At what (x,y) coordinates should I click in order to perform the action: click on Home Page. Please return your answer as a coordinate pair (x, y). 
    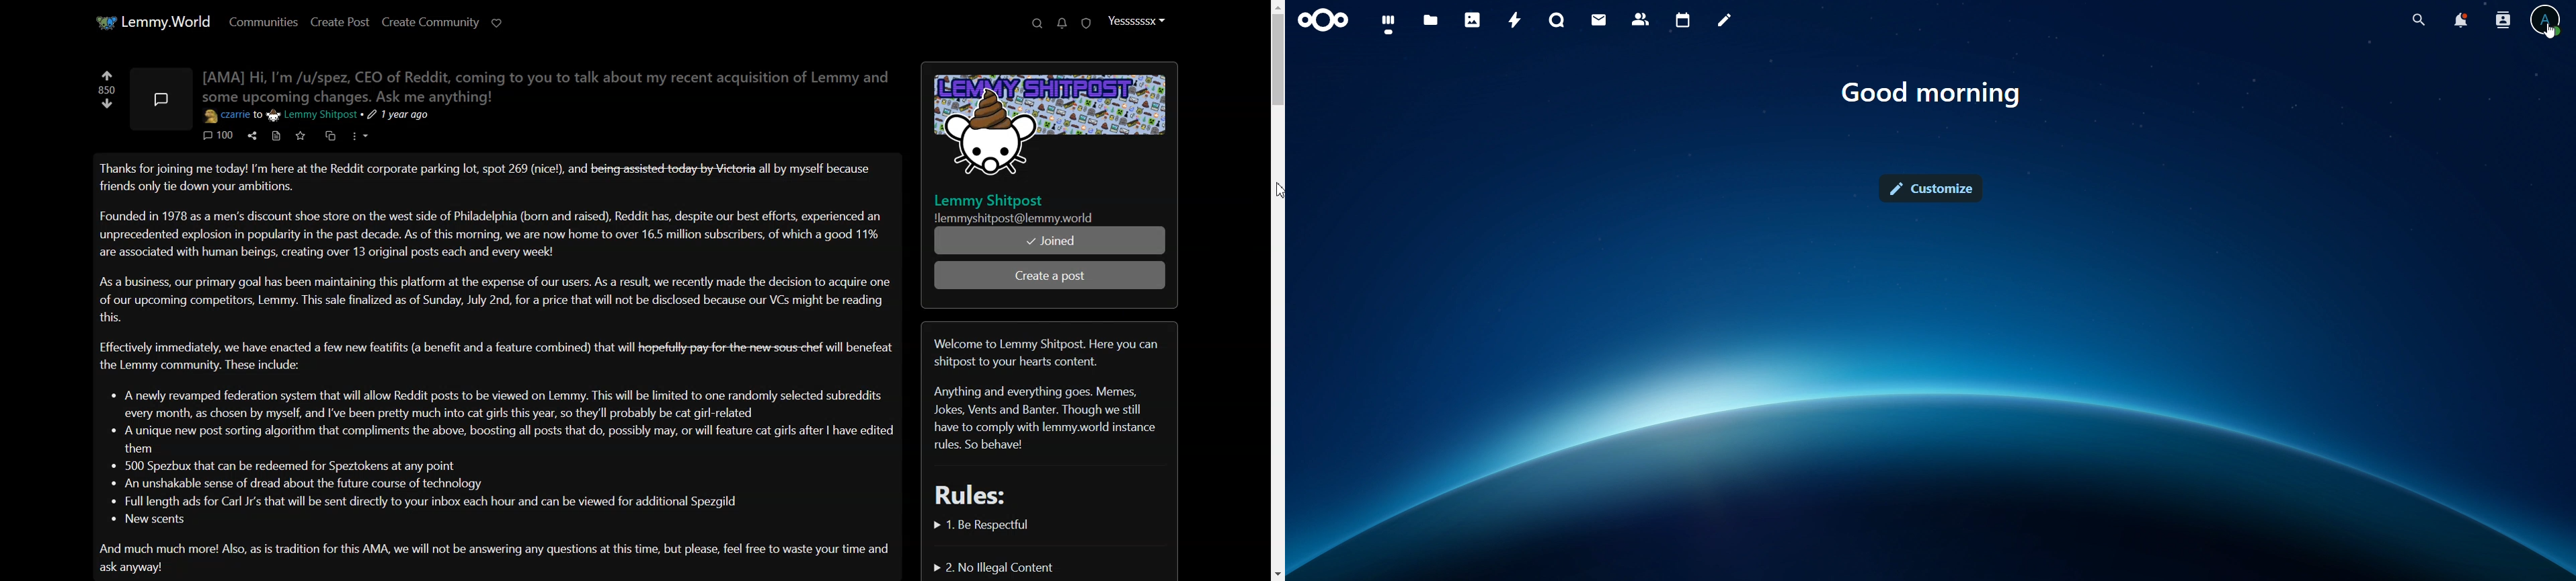
    Looking at the image, I should click on (151, 22).